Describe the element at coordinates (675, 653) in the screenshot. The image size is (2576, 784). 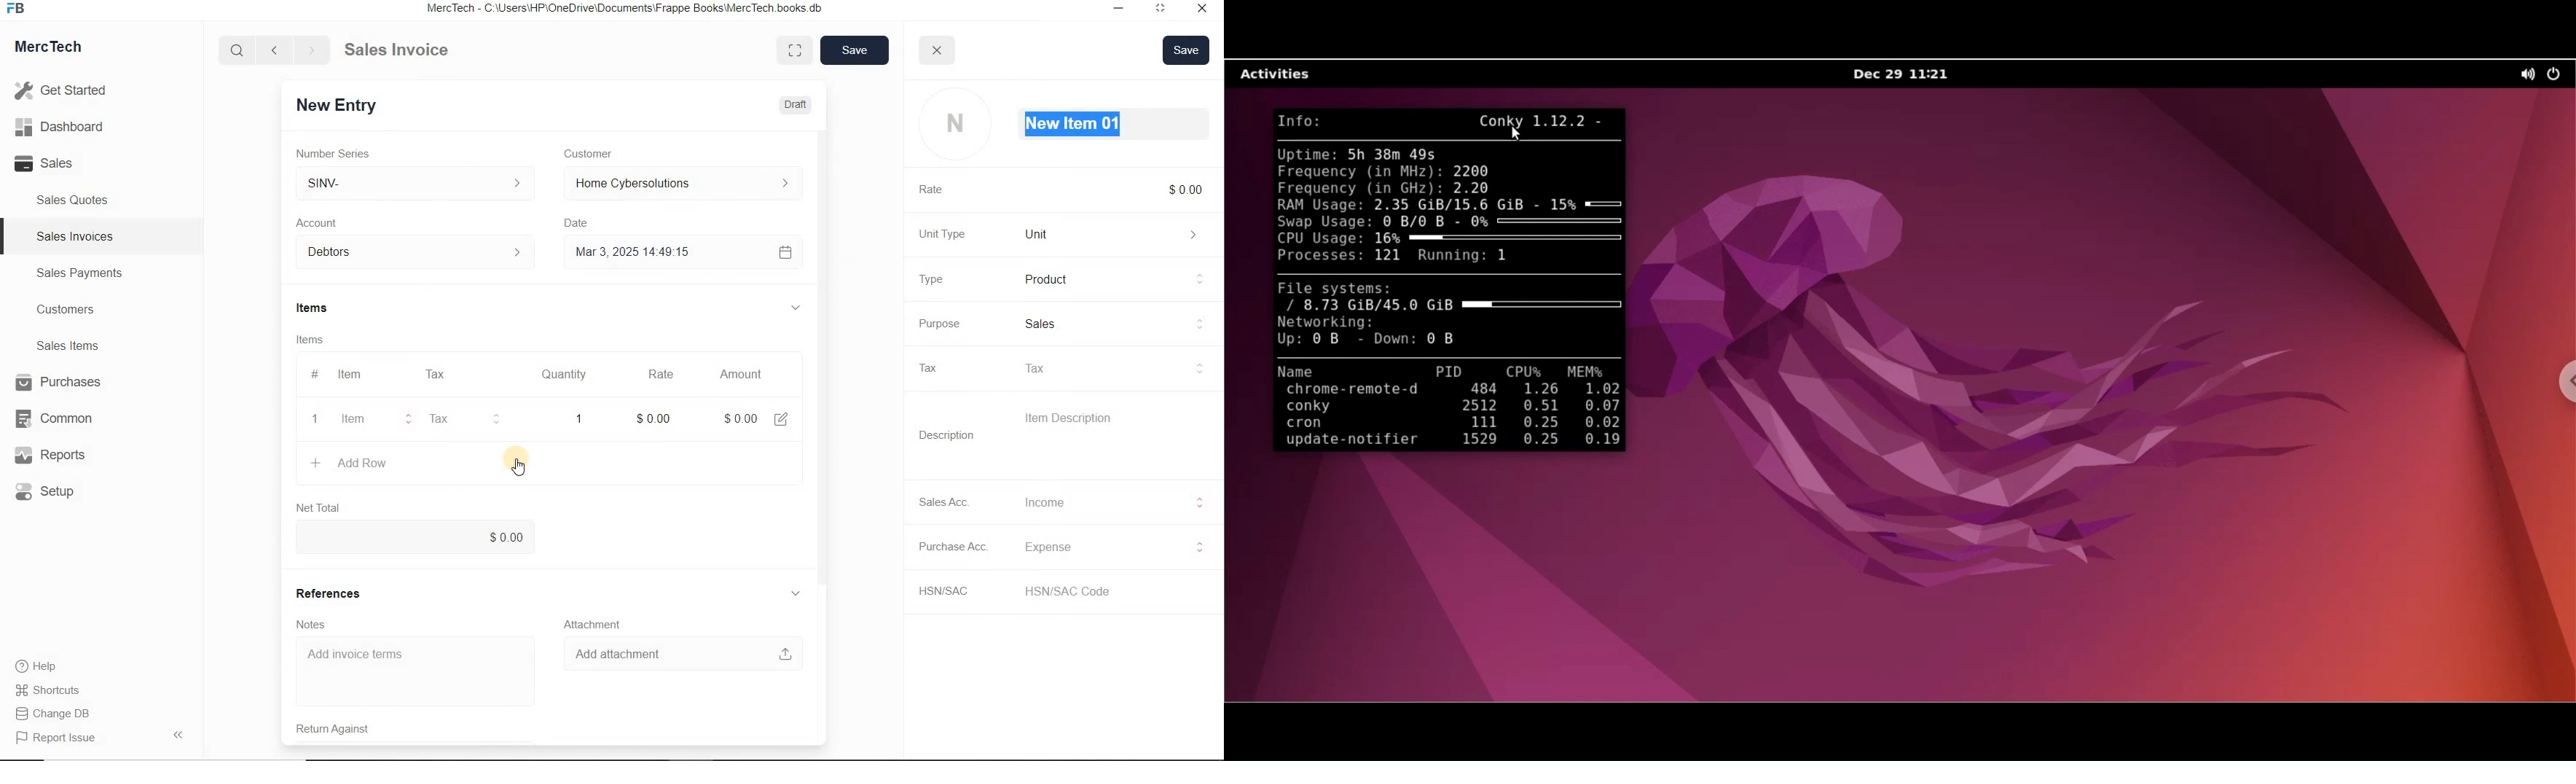
I see `Add attachment` at that location.